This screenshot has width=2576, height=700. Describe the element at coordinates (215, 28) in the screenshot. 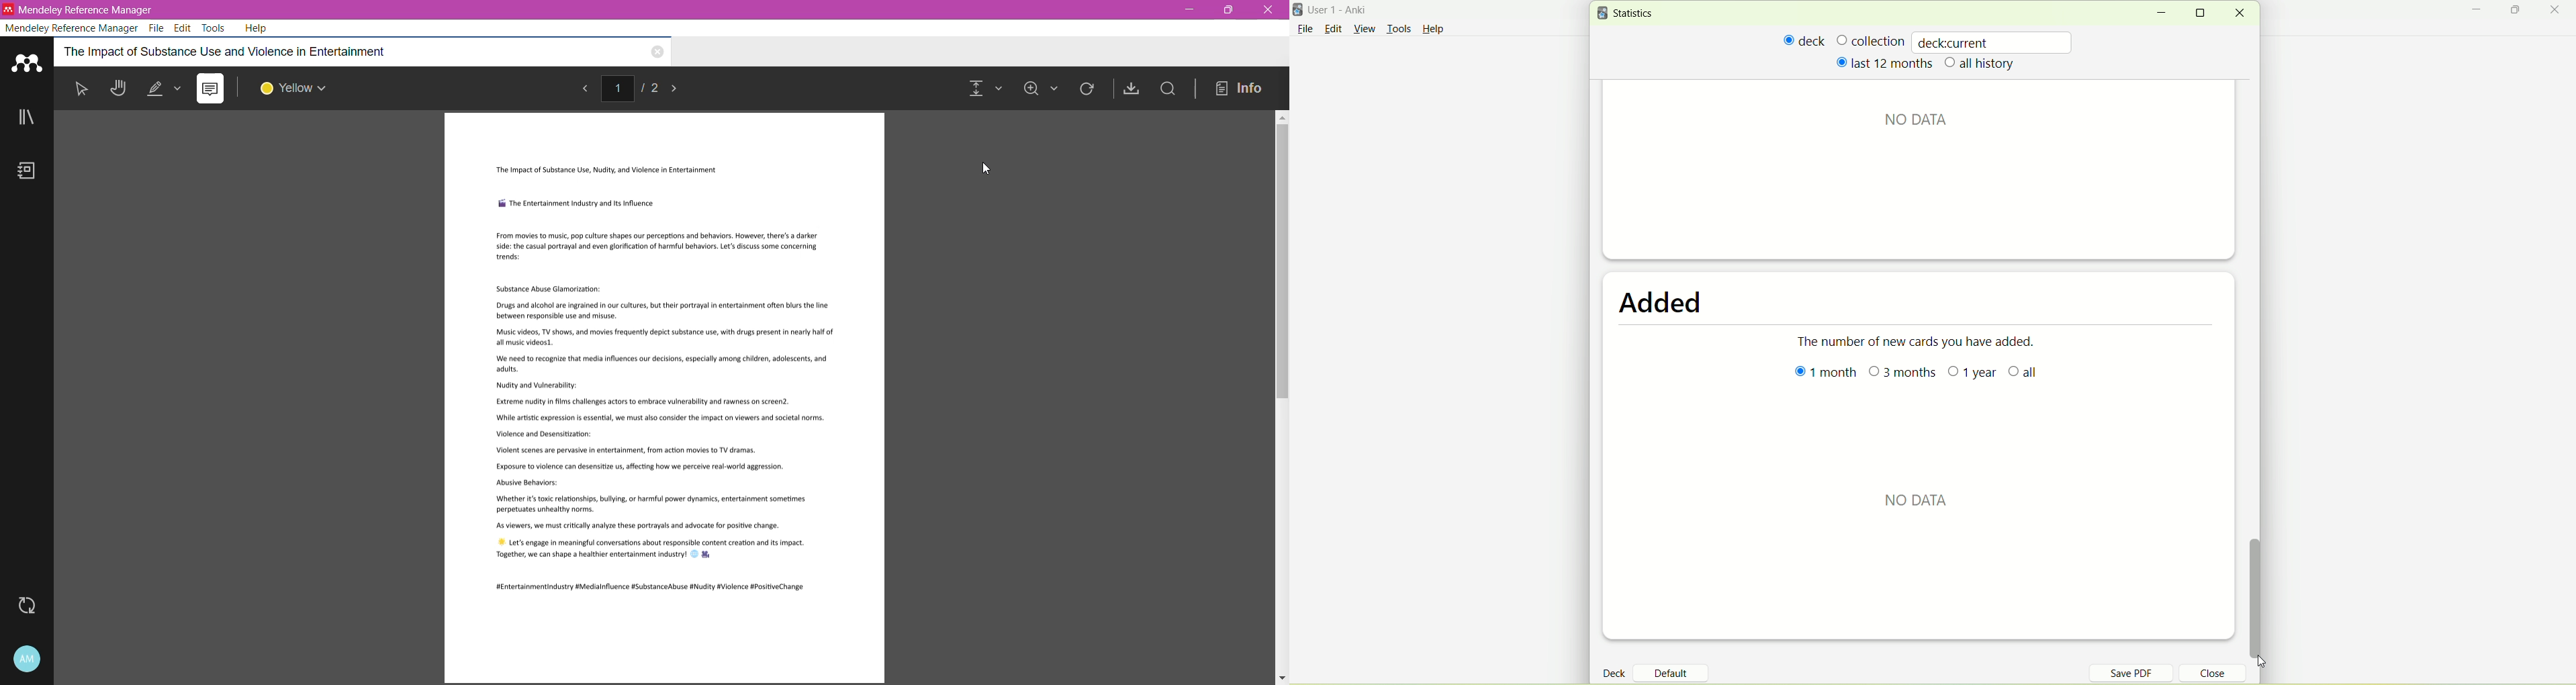

I see `Tools` at that location.